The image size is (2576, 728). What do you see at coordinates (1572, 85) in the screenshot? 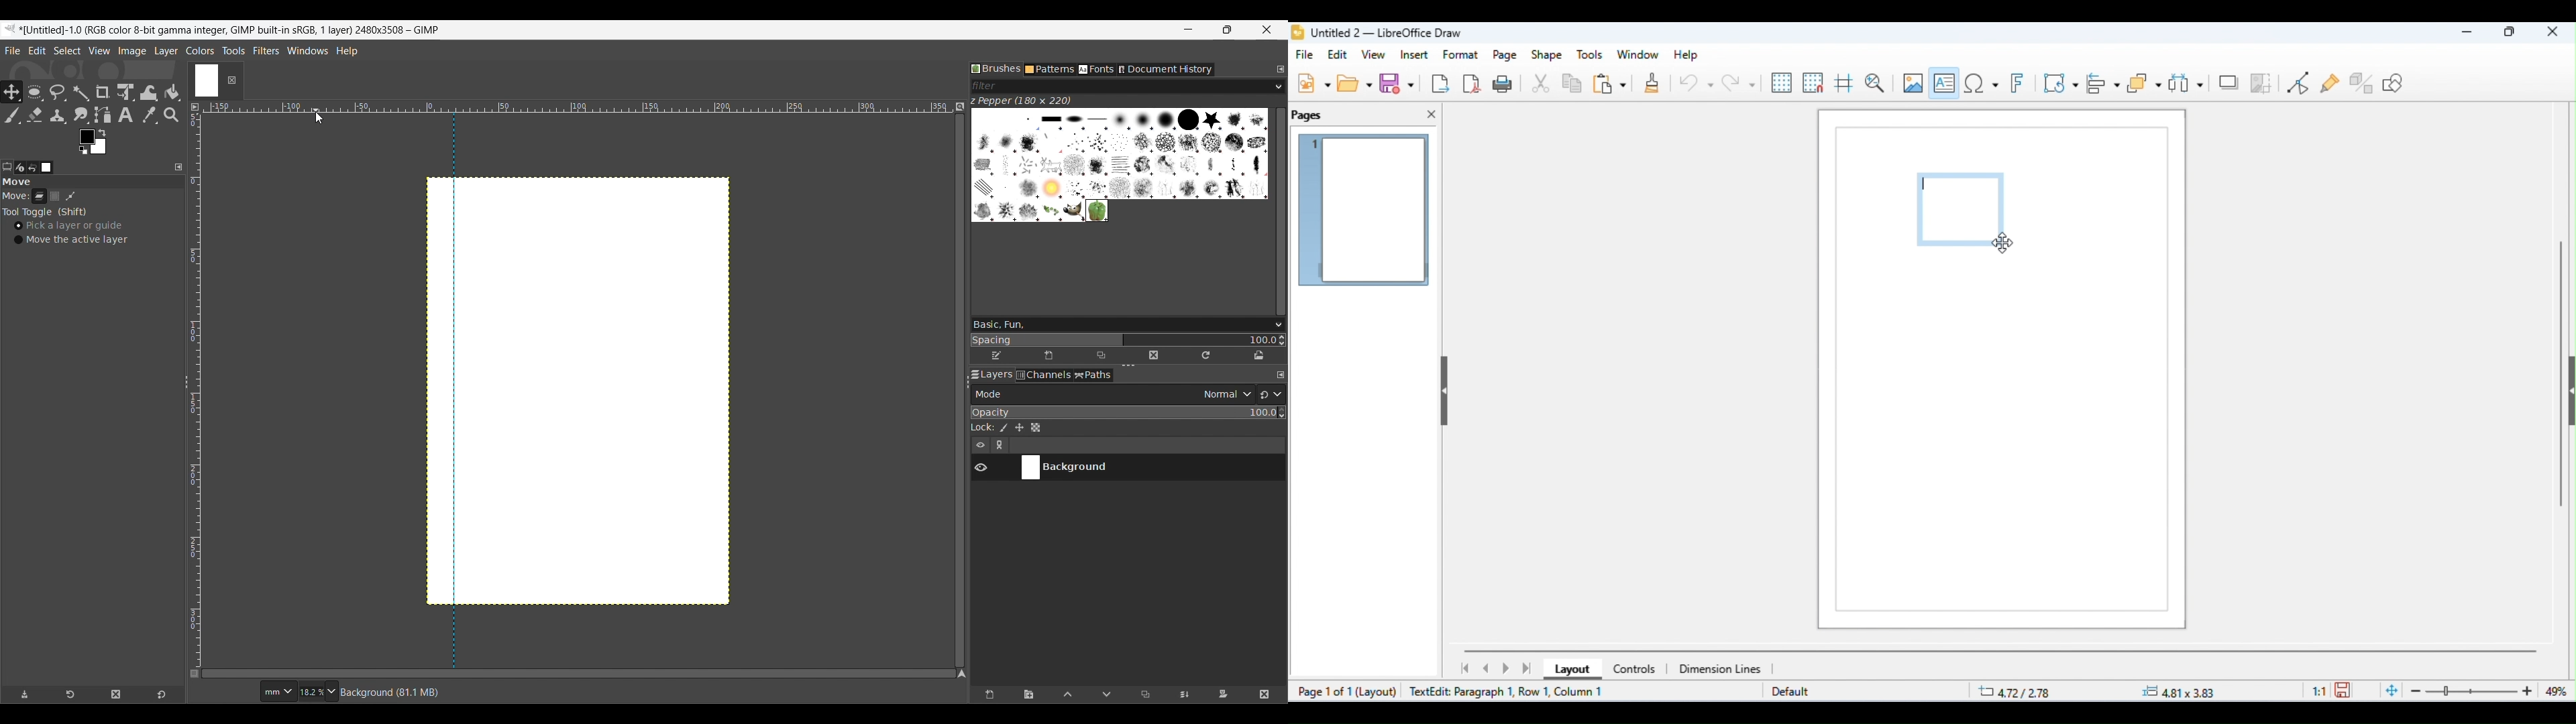
I see `copy` at bounding box center [1572, 85].